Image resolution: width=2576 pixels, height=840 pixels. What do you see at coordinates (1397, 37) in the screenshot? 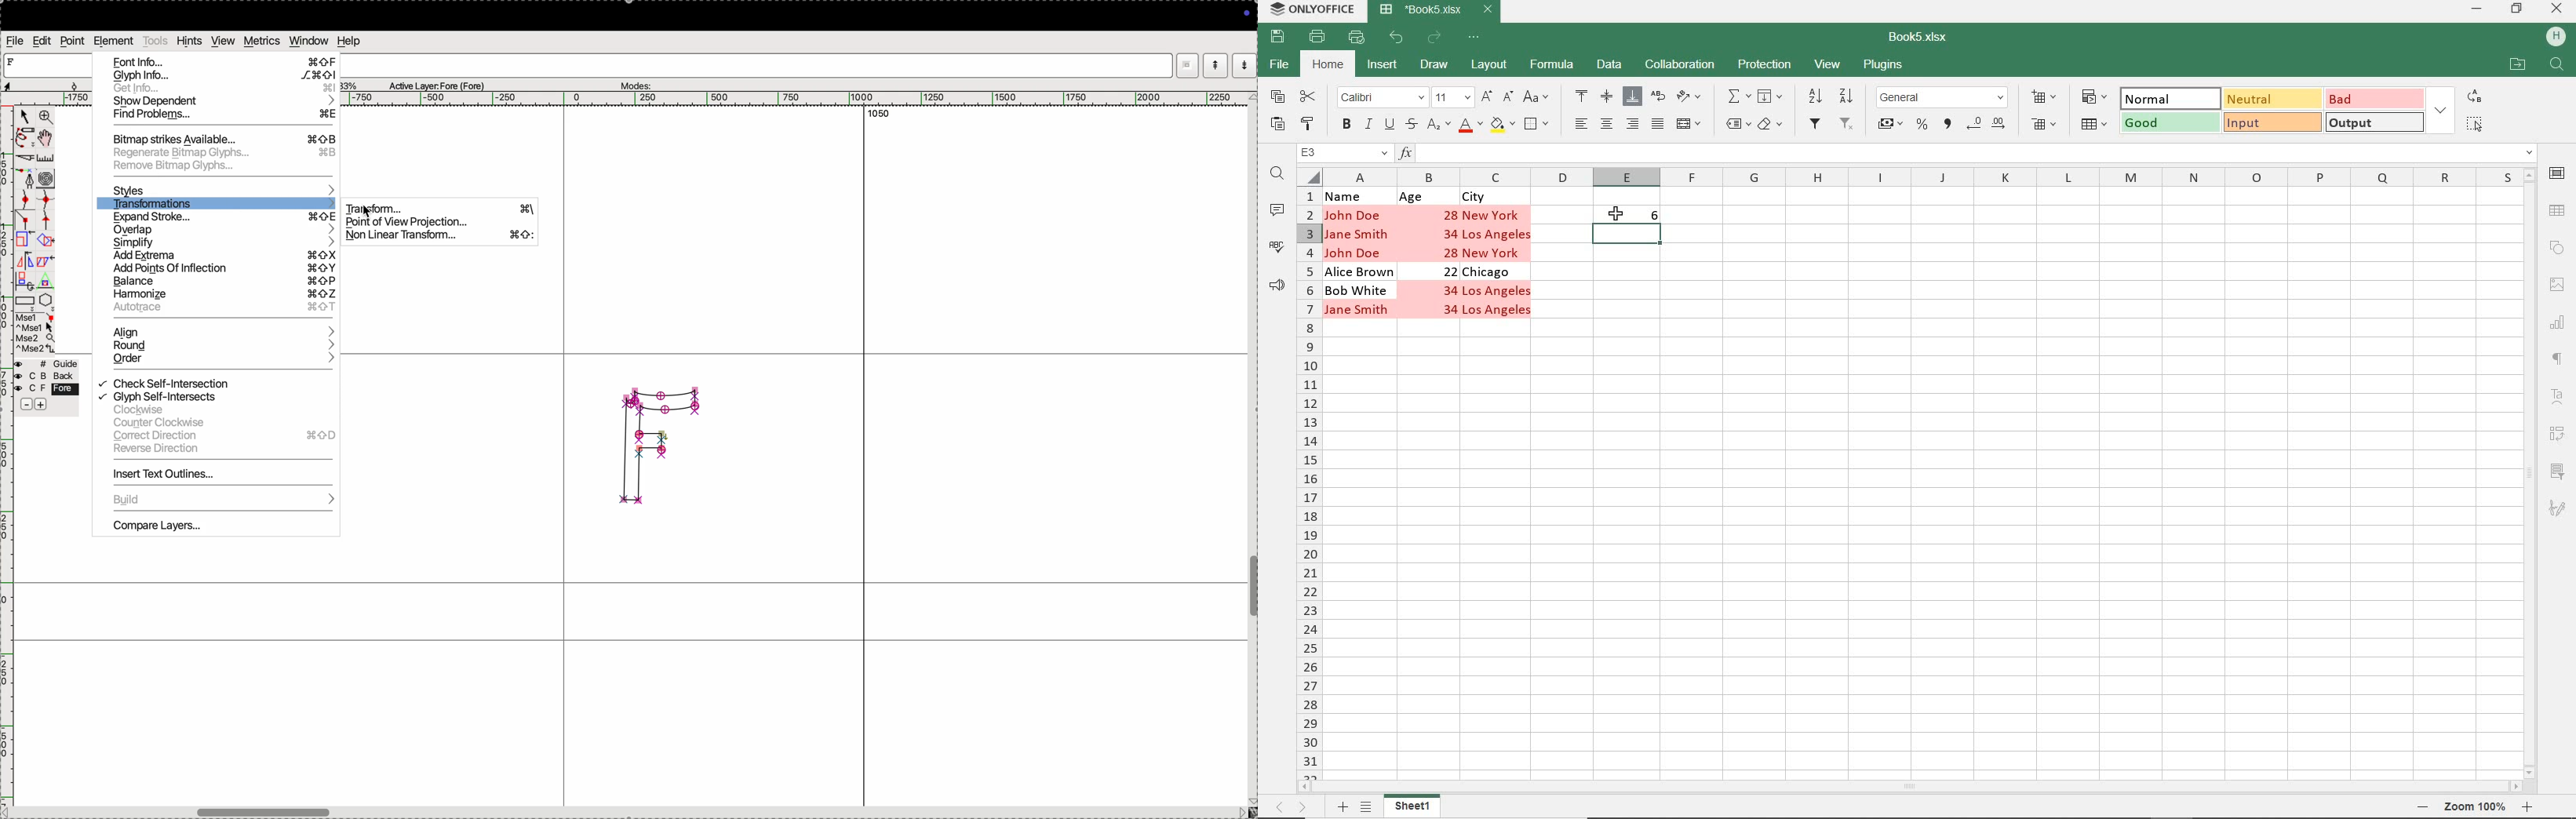
I see `UNDO` at bounding box center [1397, 37].